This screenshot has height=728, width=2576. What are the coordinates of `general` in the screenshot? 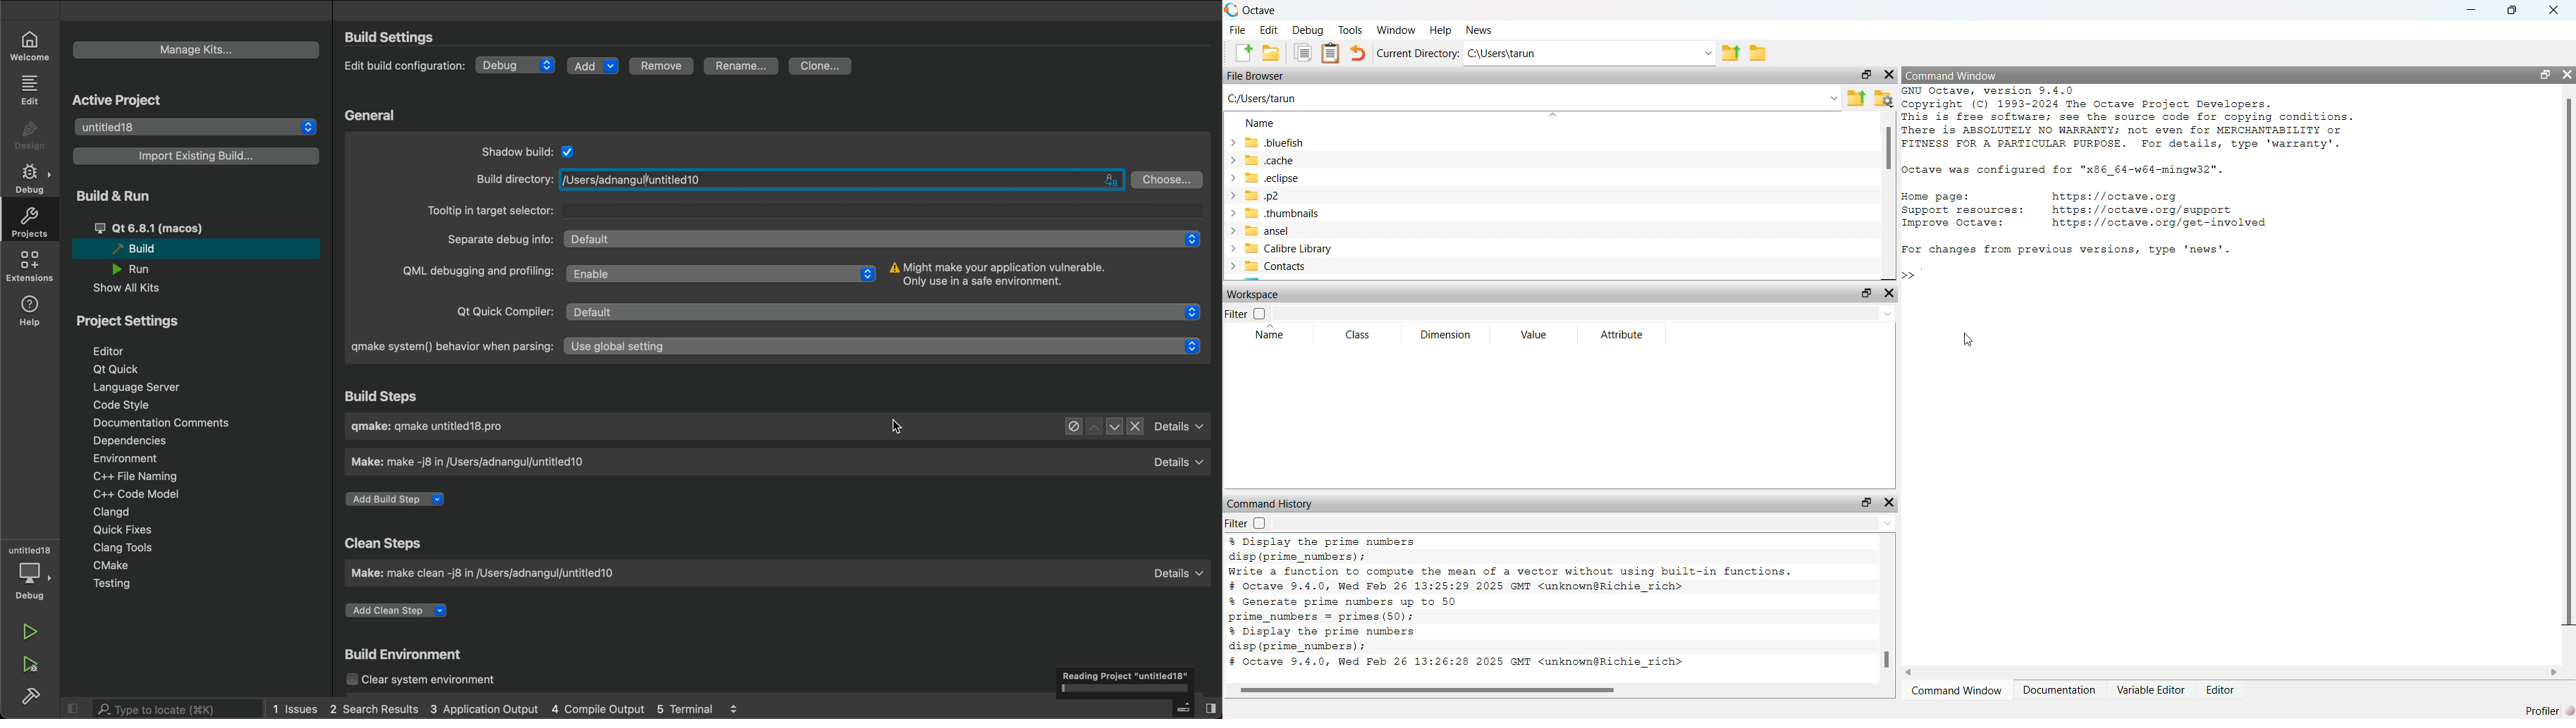 It's located at (371, 115).